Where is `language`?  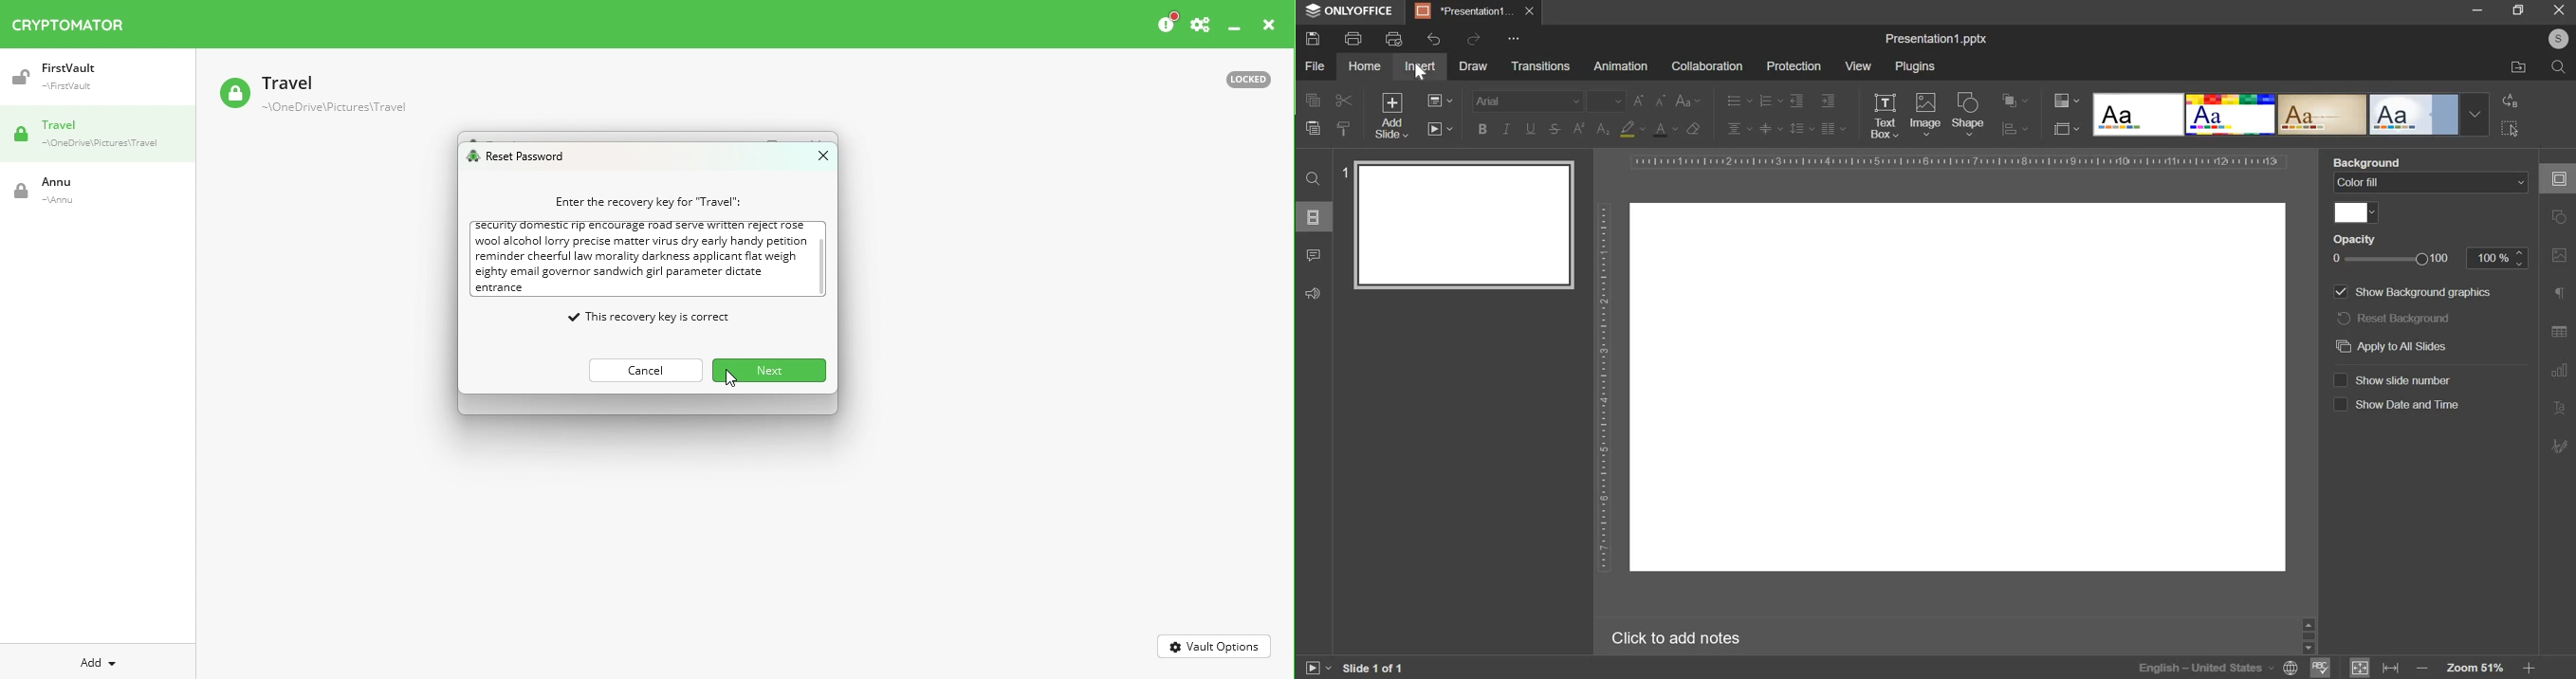
language is located at coordinates (2199, 667).